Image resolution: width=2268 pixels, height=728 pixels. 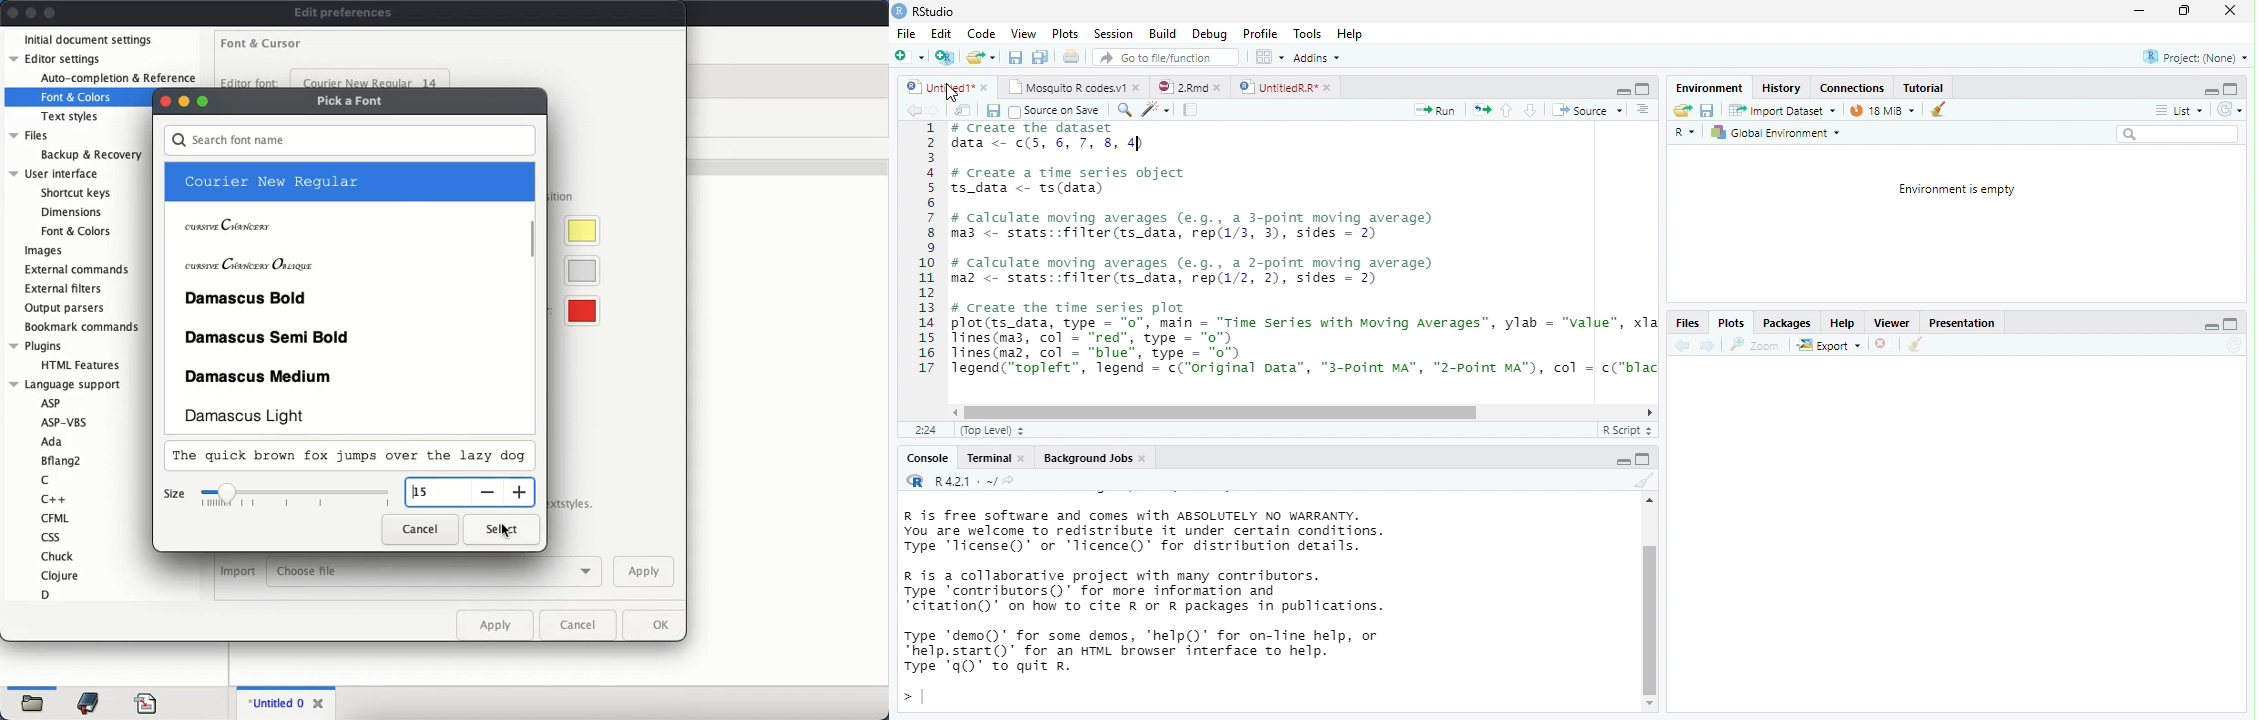 I want to click on close, so click(x=2229, y=11).